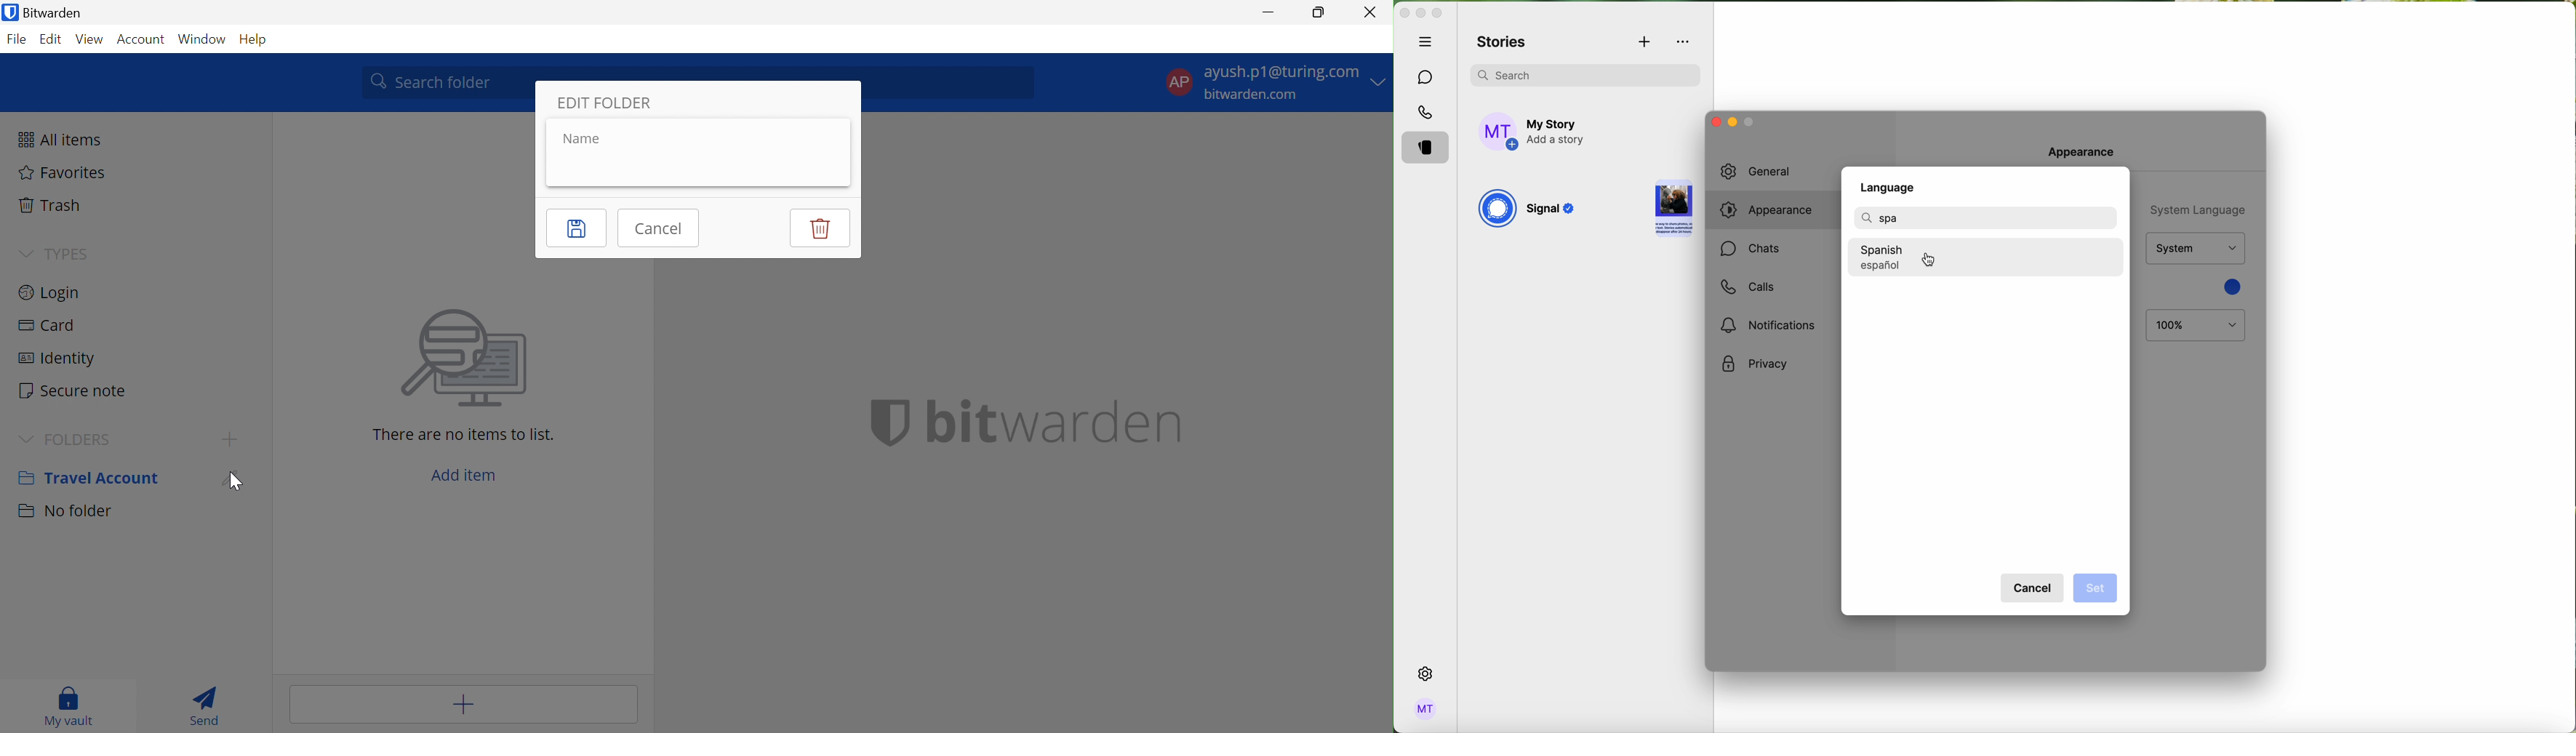 Image resolution: width=2576 pixels, height=756 pixels. Describe the element at coordinates (606, 102) in the screenshot. I see `EDIT FOLDER` at that location.